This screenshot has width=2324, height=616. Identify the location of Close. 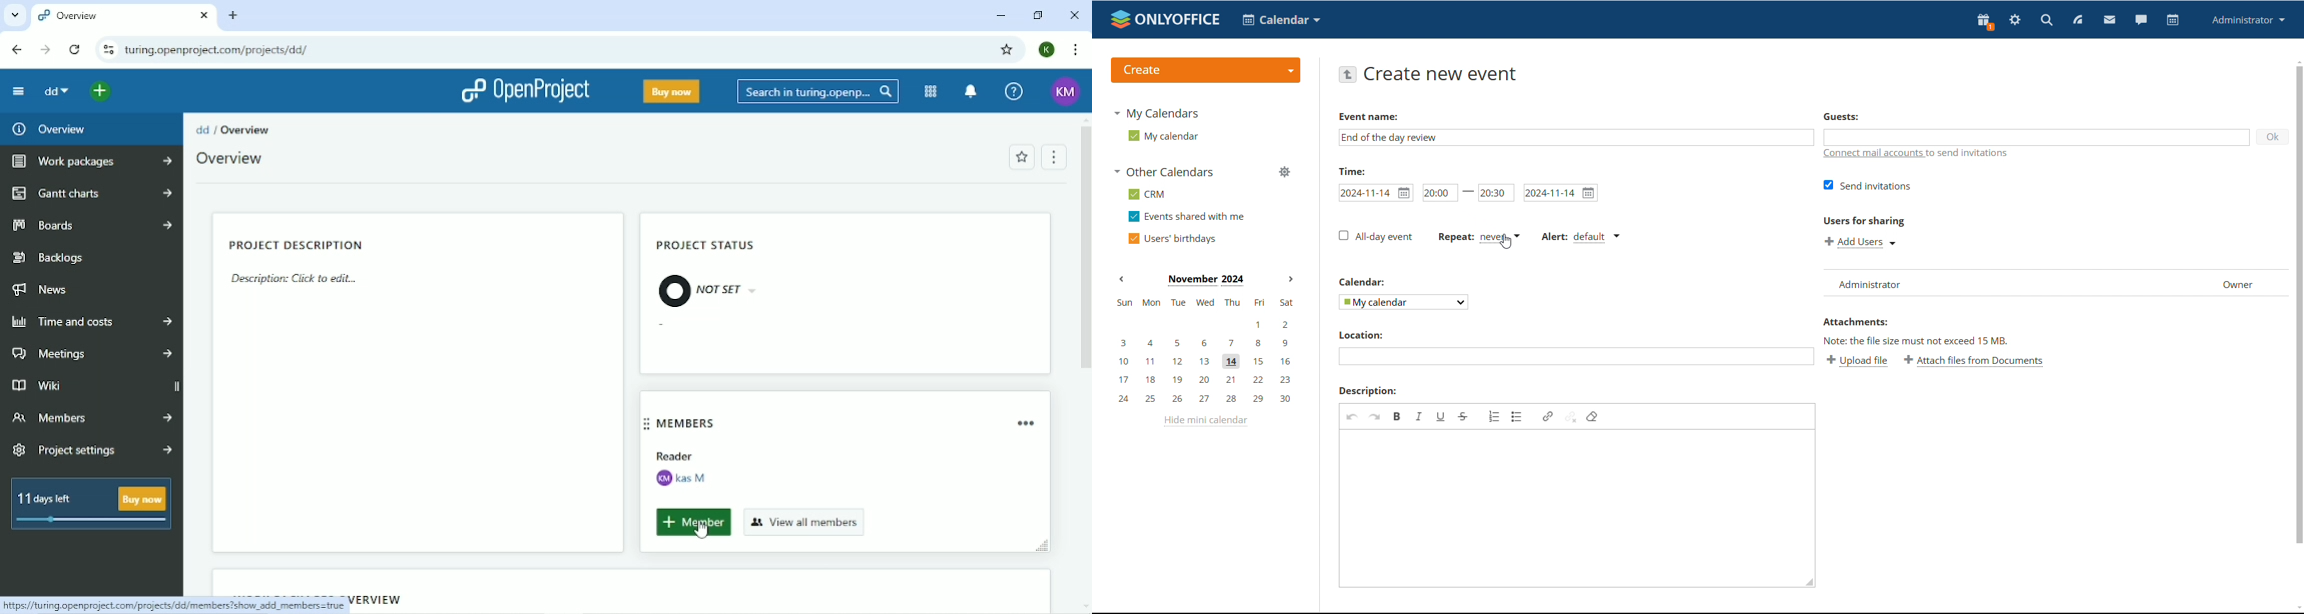
(1074, 15).